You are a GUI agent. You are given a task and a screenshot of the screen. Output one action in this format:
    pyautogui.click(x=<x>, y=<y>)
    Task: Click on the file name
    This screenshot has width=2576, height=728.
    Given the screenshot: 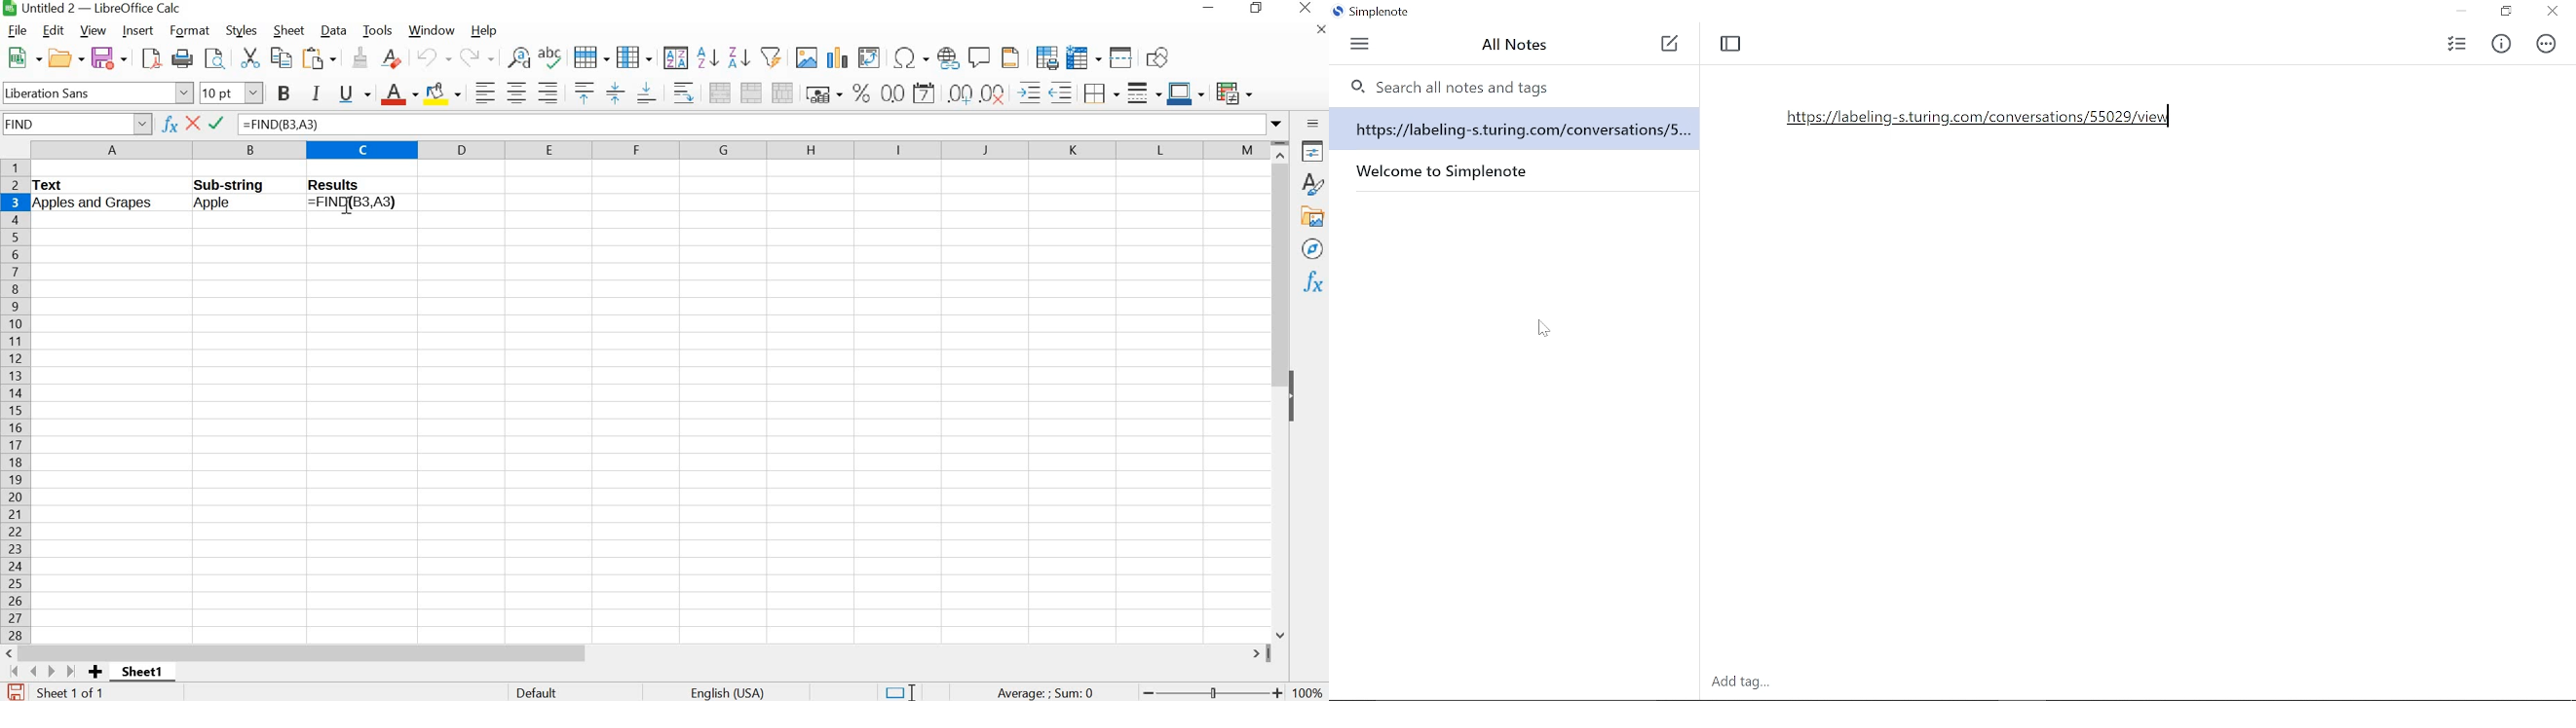 What is the action you would take?
    pyautogui.click(x=91, y=8)
    